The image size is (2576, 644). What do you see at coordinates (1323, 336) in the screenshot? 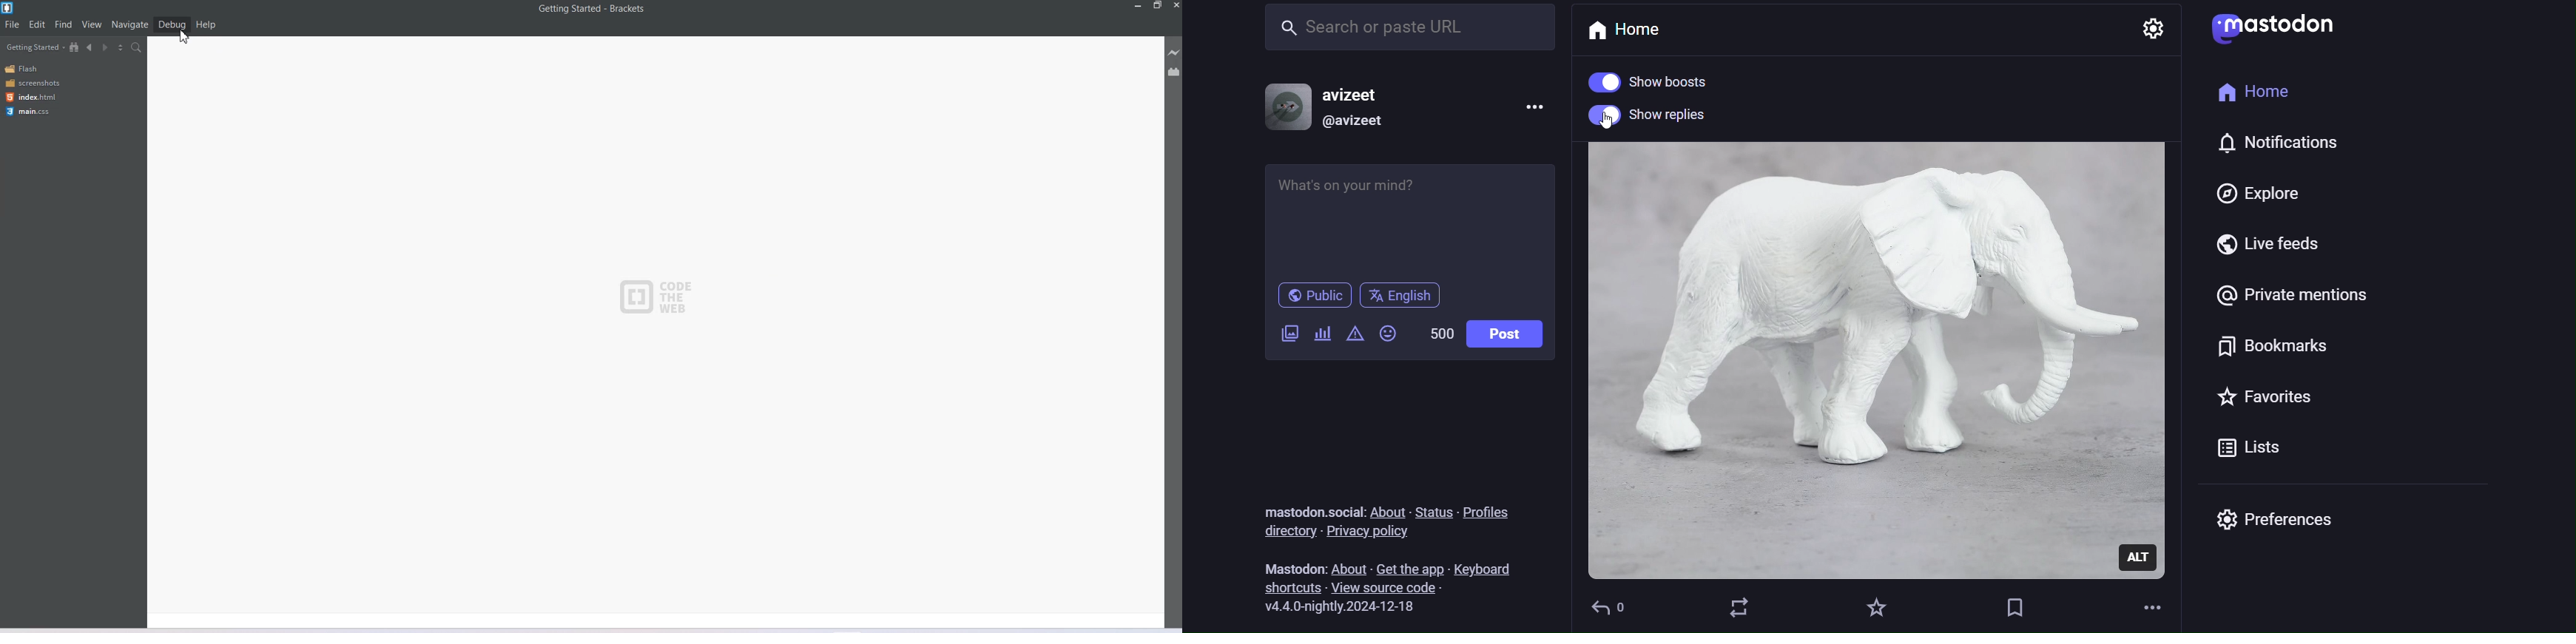
I see `add poll` at bounding box center [1323, 336].